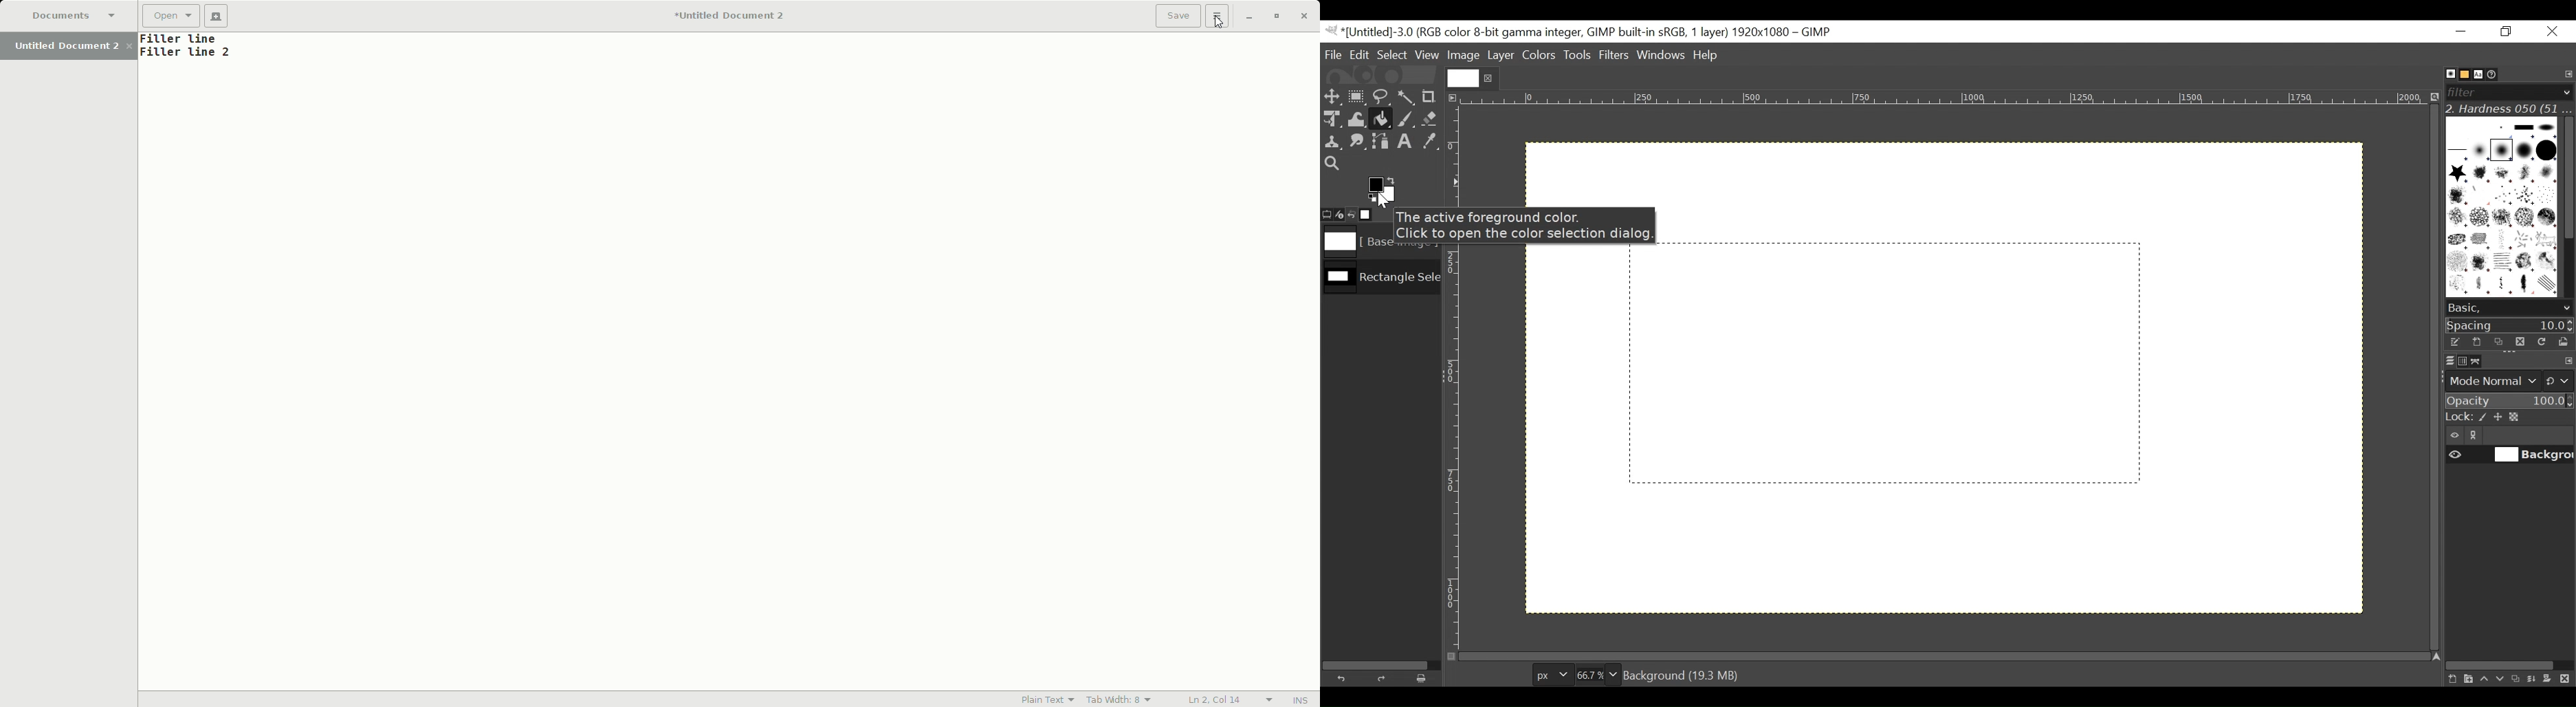 Image resolution: width=2576 pixels, height=728 pixels. I want to click on Move tool, so click(1331, 95).